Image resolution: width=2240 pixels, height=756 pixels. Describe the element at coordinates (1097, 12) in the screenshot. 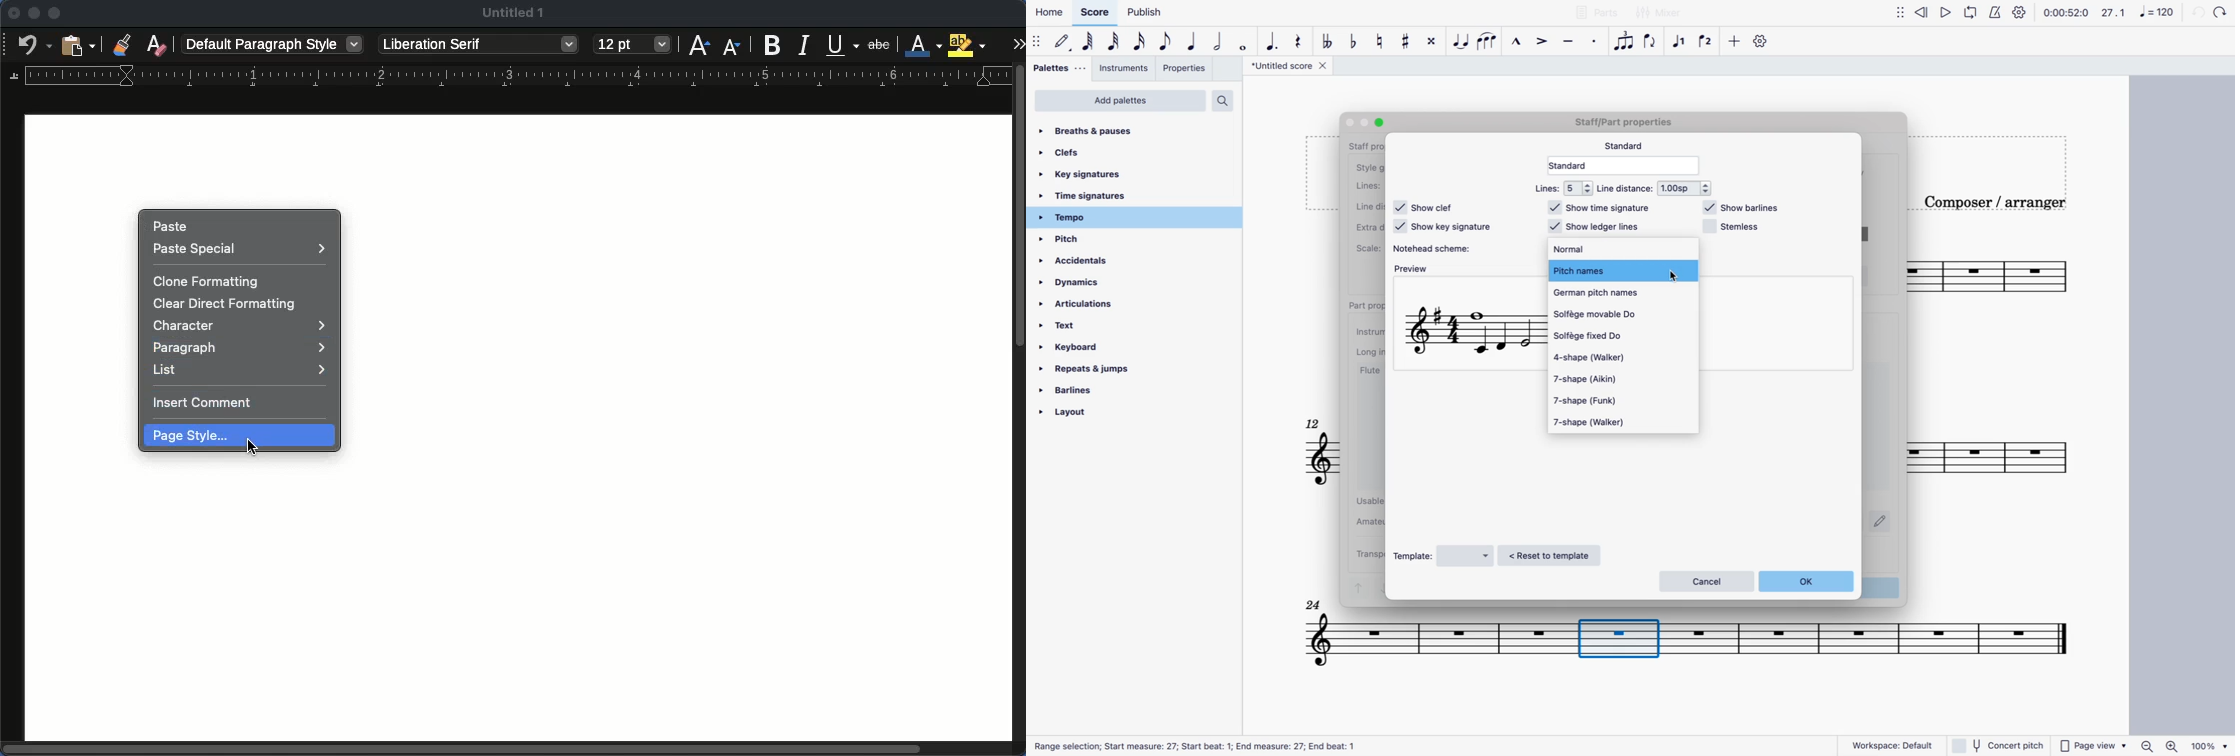

I see `score` at that location.